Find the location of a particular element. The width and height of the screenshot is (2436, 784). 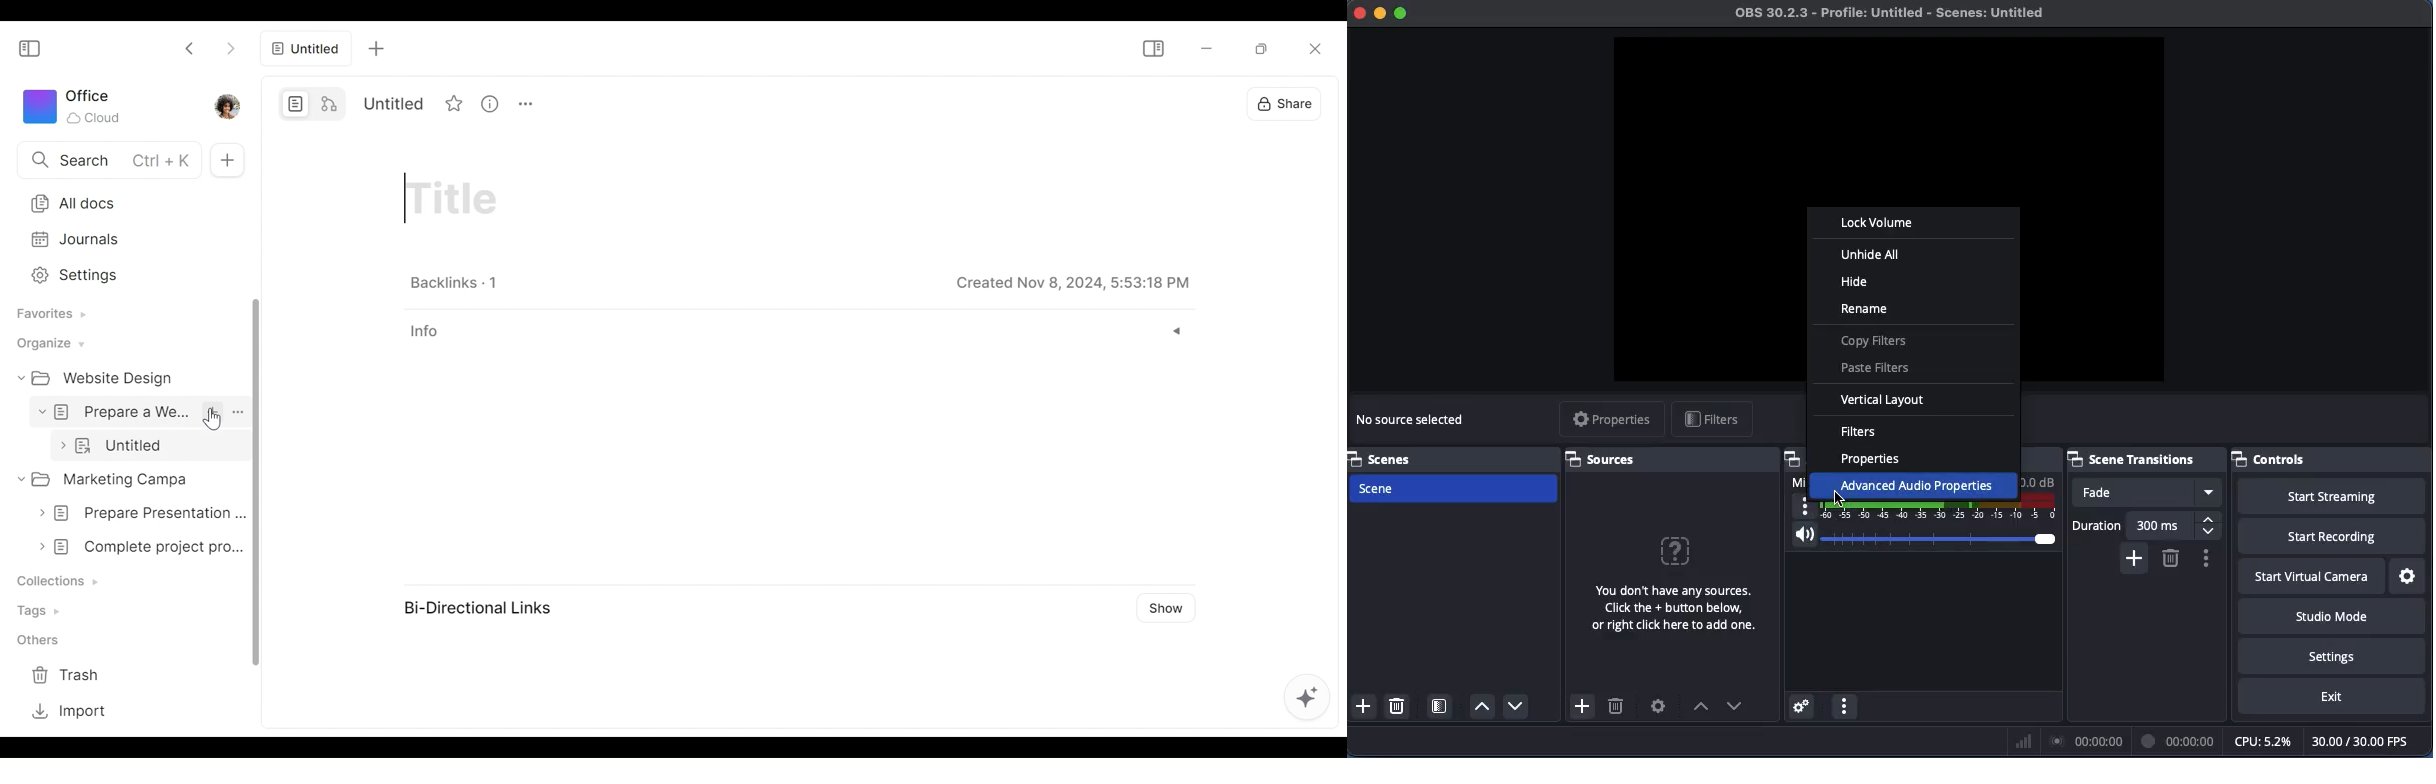

Move down is located at coordinates (1514, 705).